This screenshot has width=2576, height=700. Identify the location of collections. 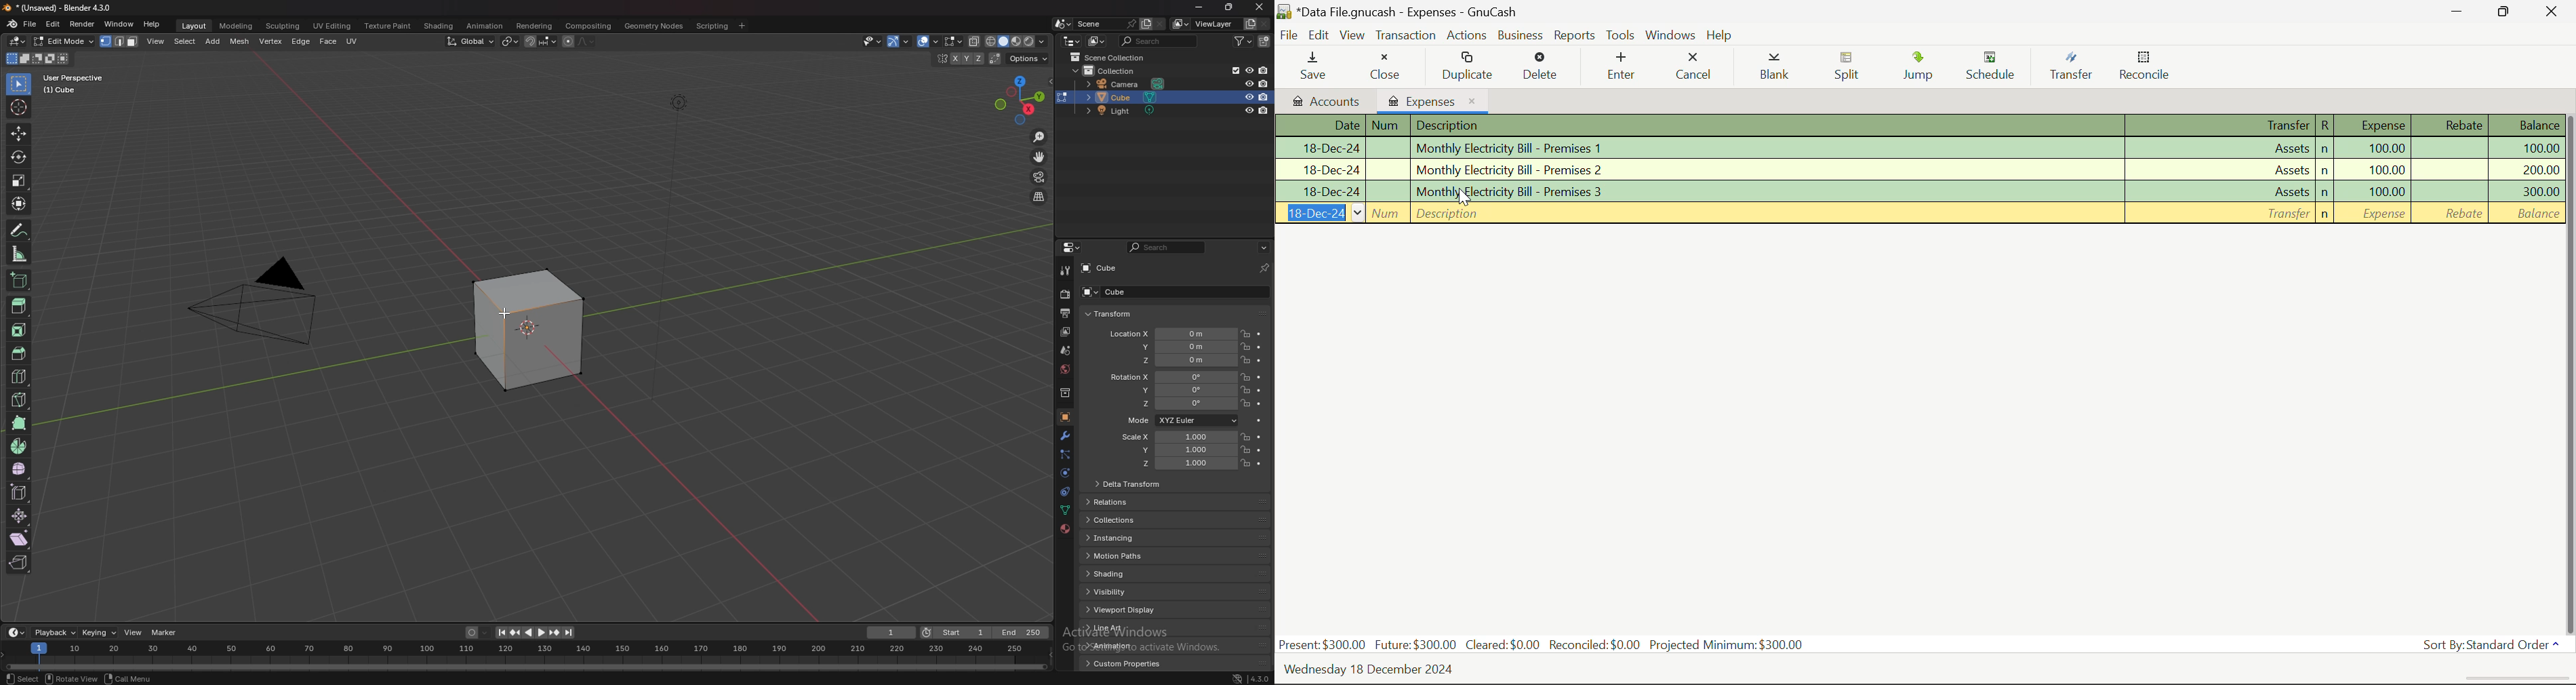
(1139, 519).